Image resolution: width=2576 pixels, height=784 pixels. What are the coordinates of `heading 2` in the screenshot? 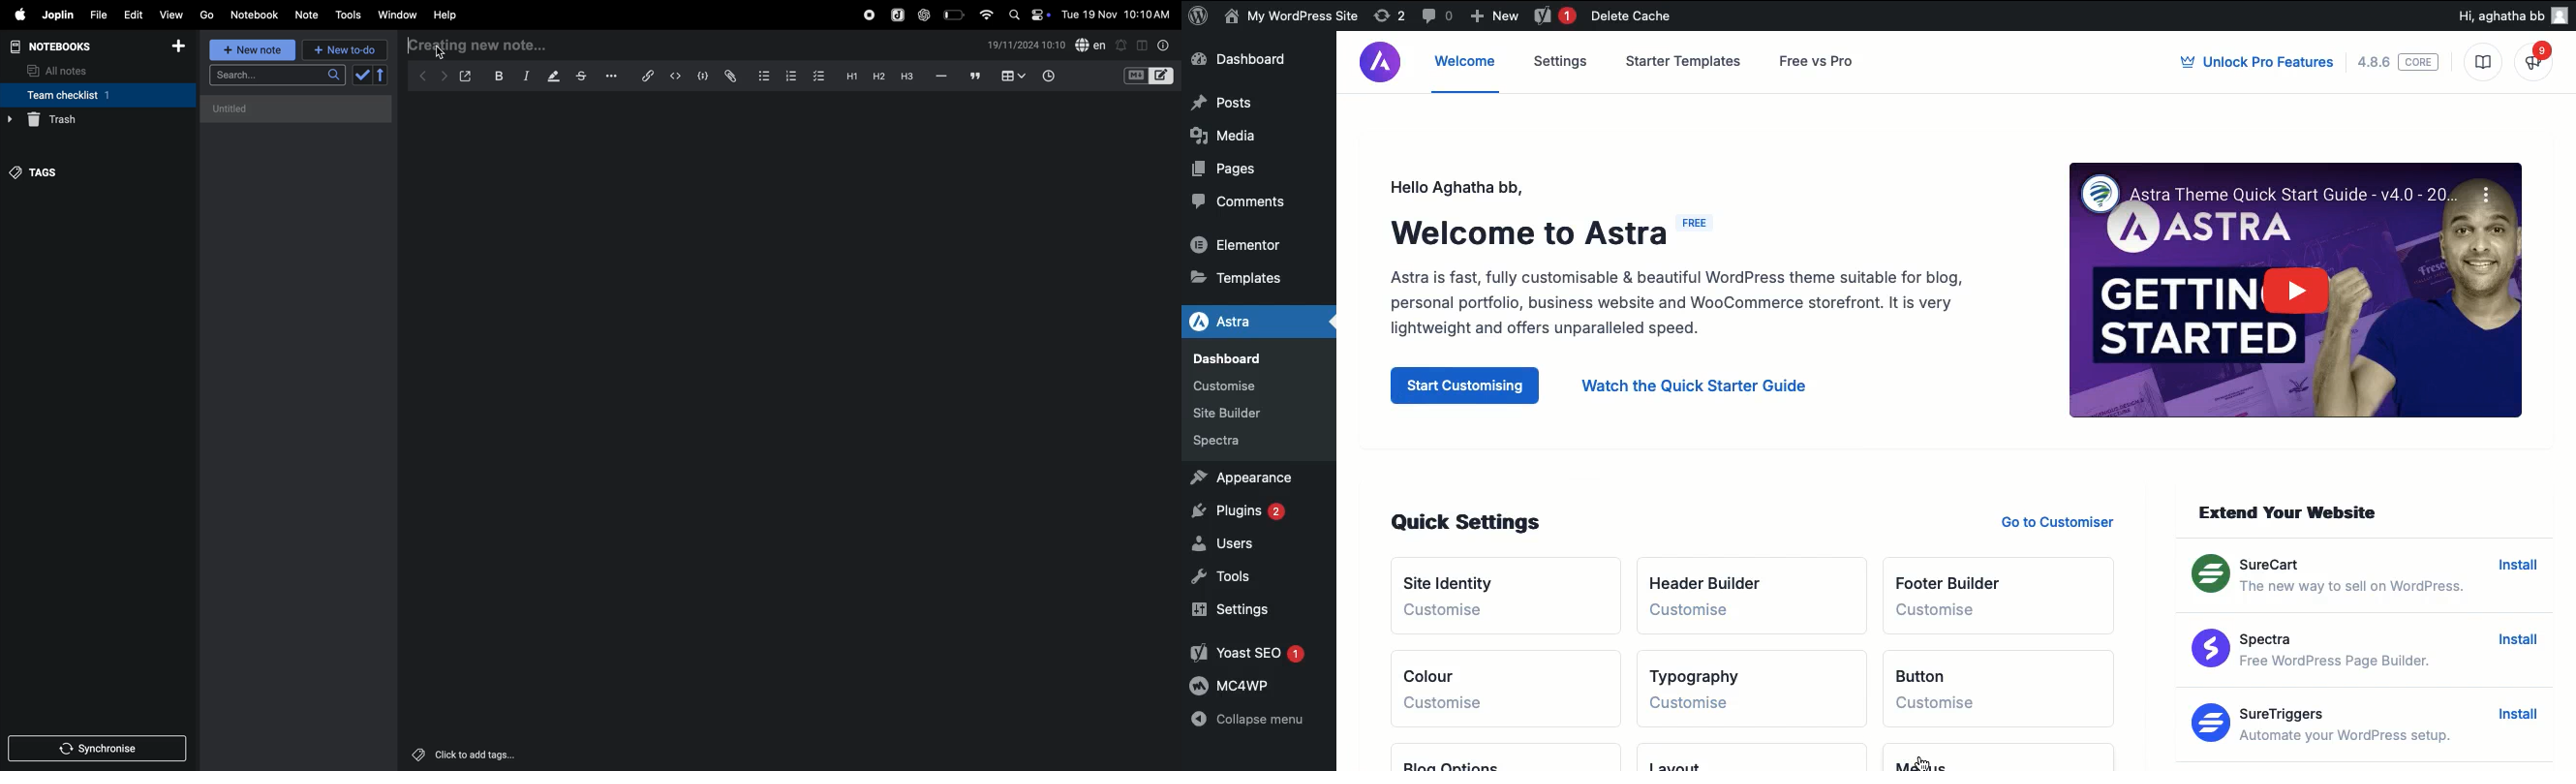 It's located at (876, 76).